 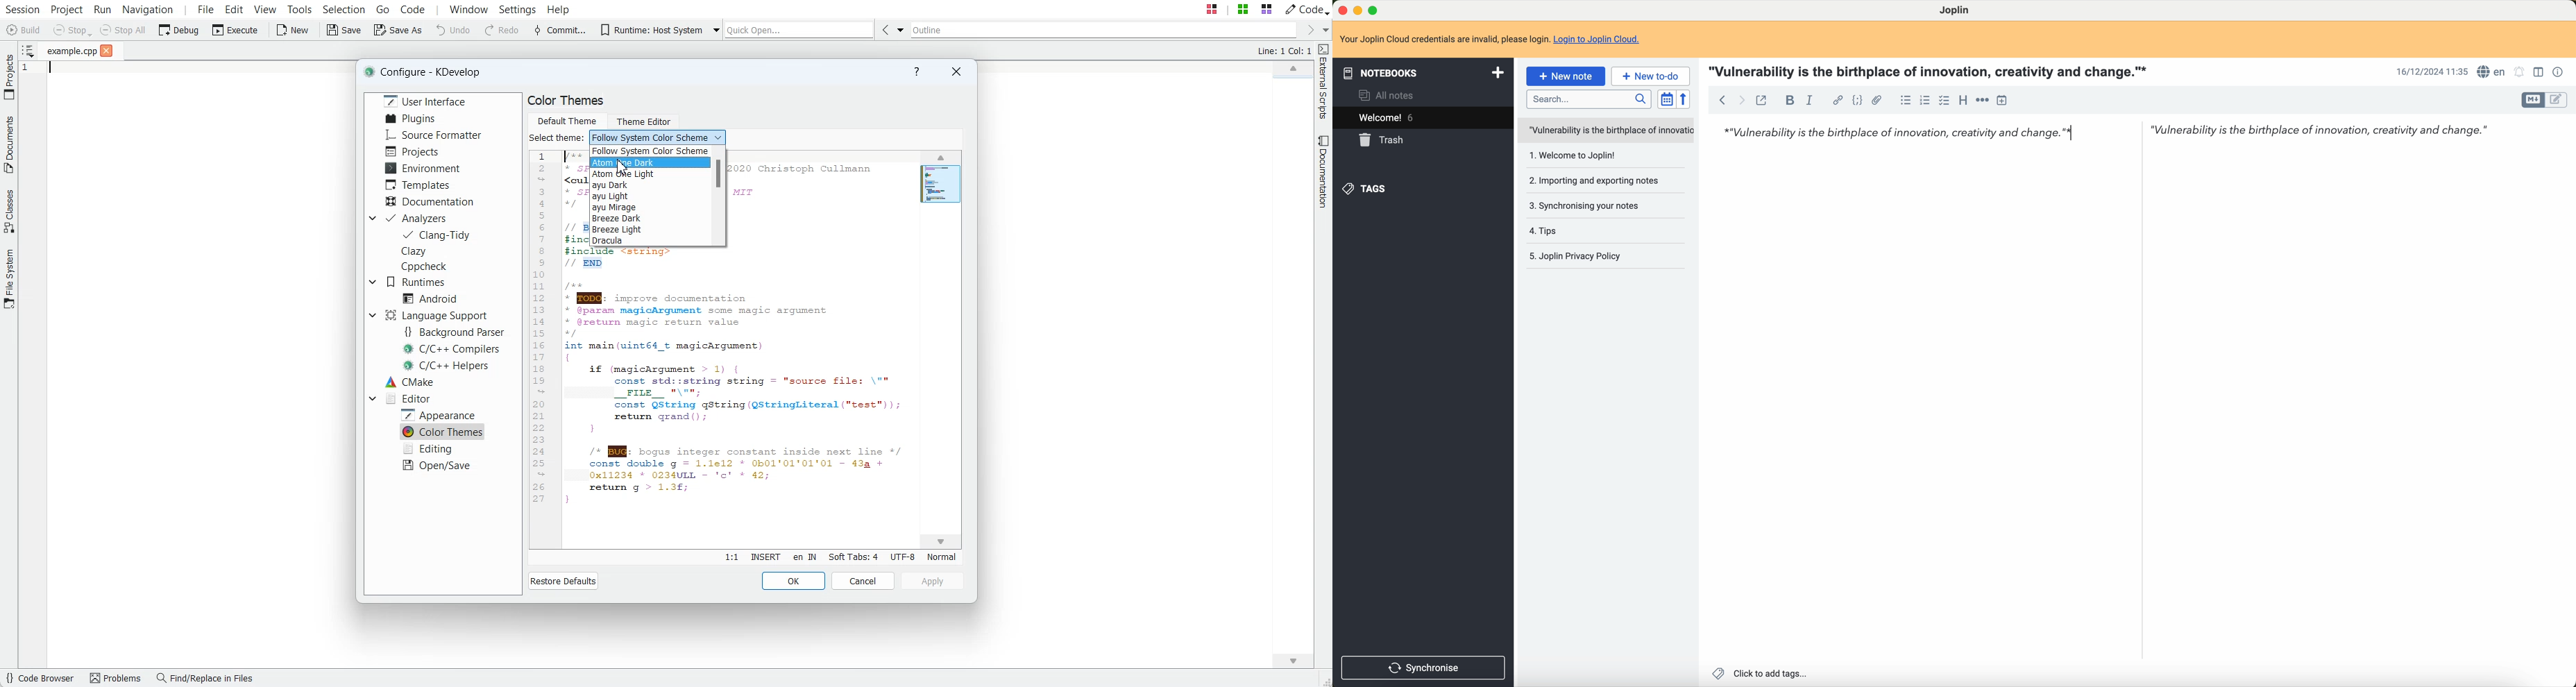 I want to click on hyperlink, so click(x=1836, y=99).